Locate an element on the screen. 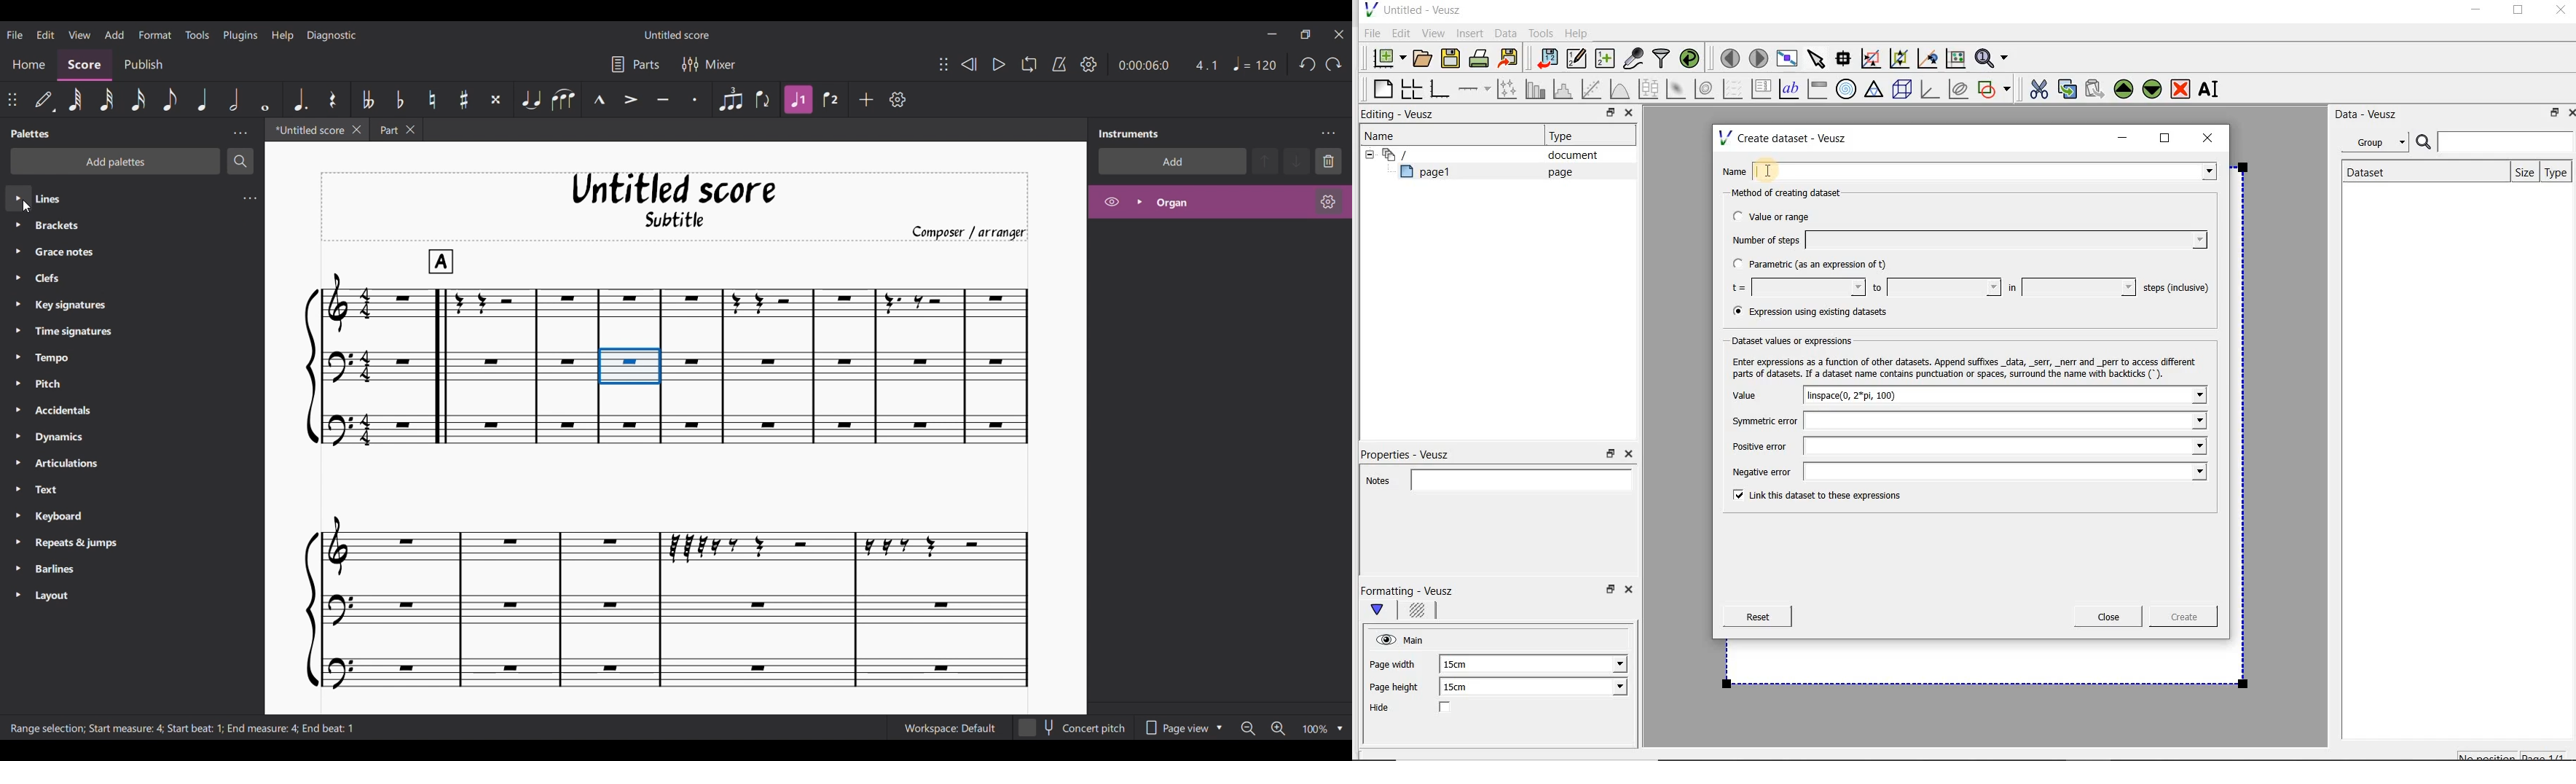 The height and width of the screenshot is (784, 2576). Earlier tab is located at coordinates (396, 130).